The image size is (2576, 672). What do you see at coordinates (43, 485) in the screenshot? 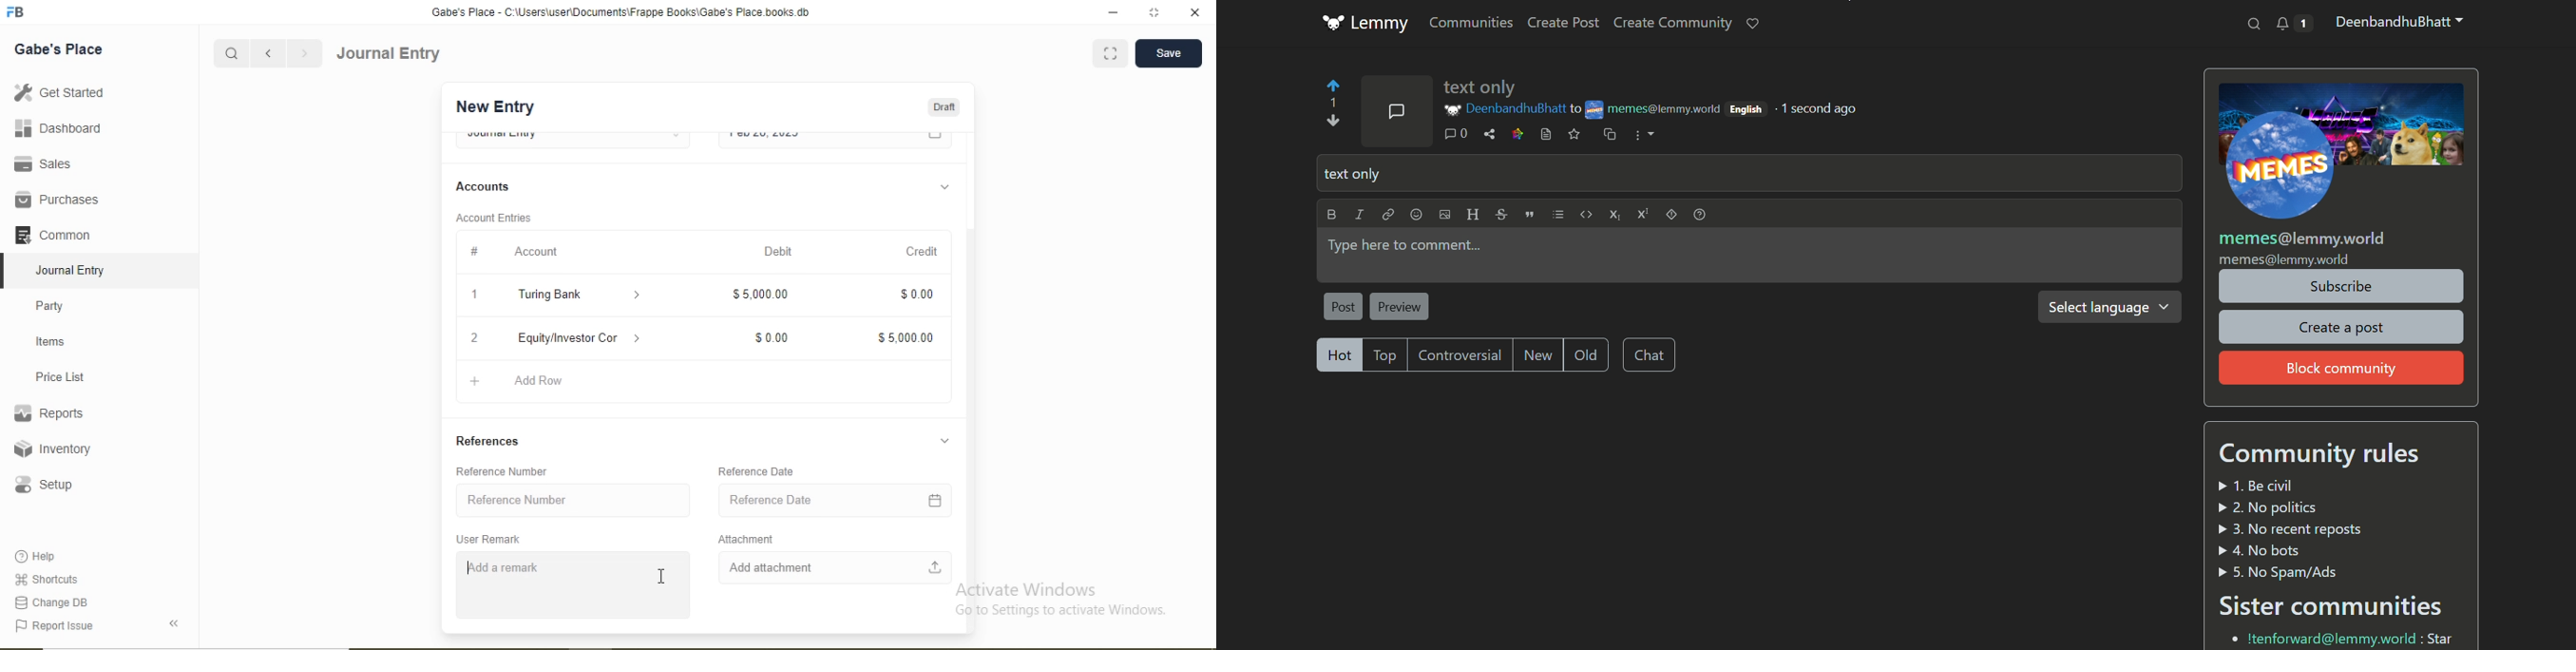
I see `Setup` at bounding box center [43, 485].